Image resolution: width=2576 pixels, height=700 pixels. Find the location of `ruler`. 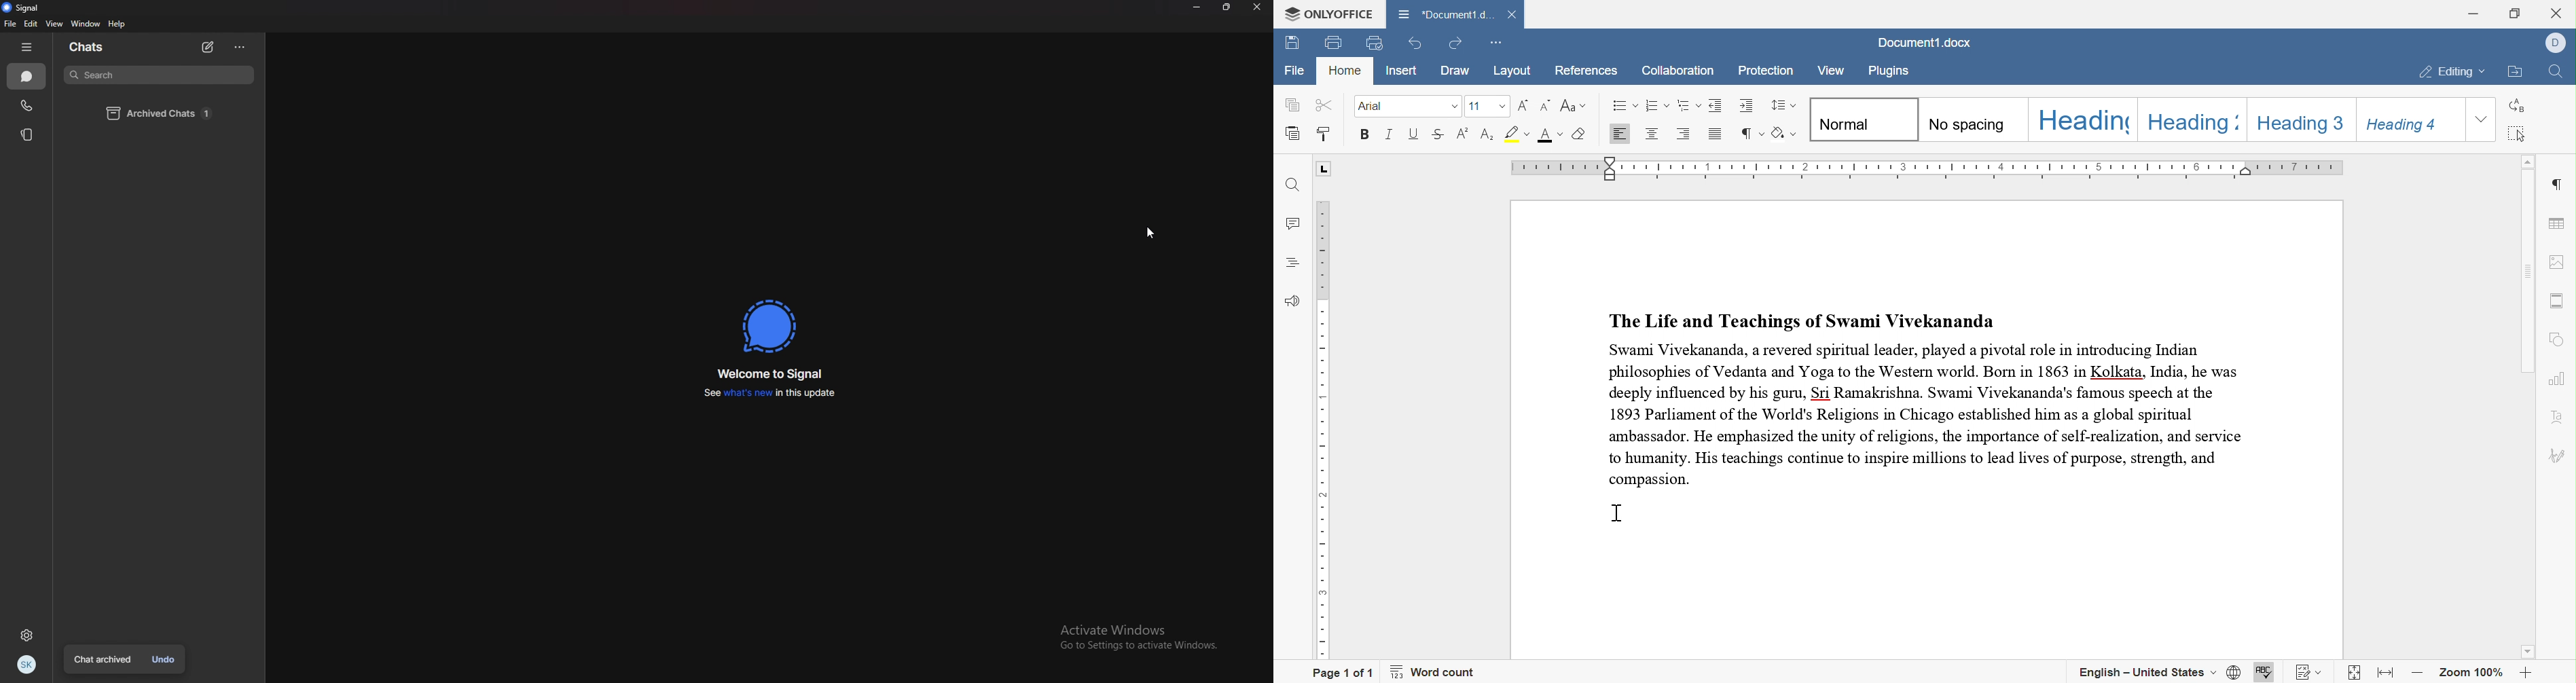

ruler is located at coordinates (1327, 429).